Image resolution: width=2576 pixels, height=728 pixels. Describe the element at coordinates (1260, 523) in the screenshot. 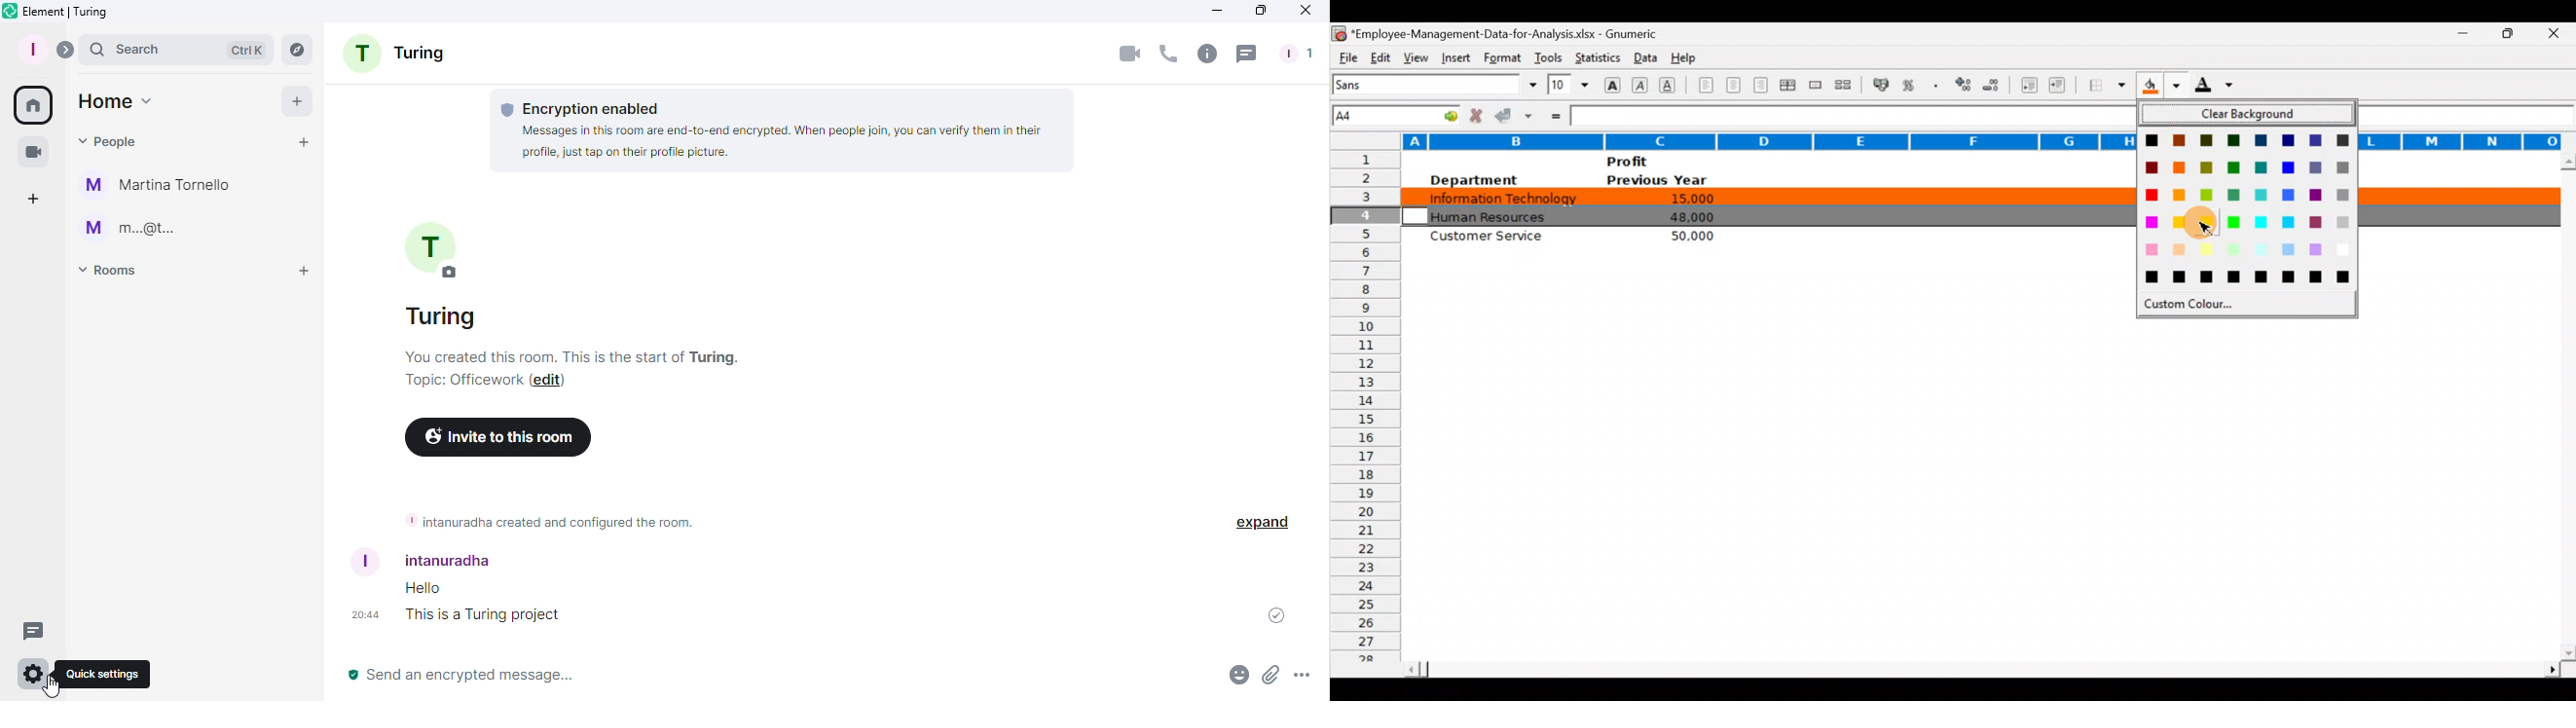

I see `Expand` at that location.